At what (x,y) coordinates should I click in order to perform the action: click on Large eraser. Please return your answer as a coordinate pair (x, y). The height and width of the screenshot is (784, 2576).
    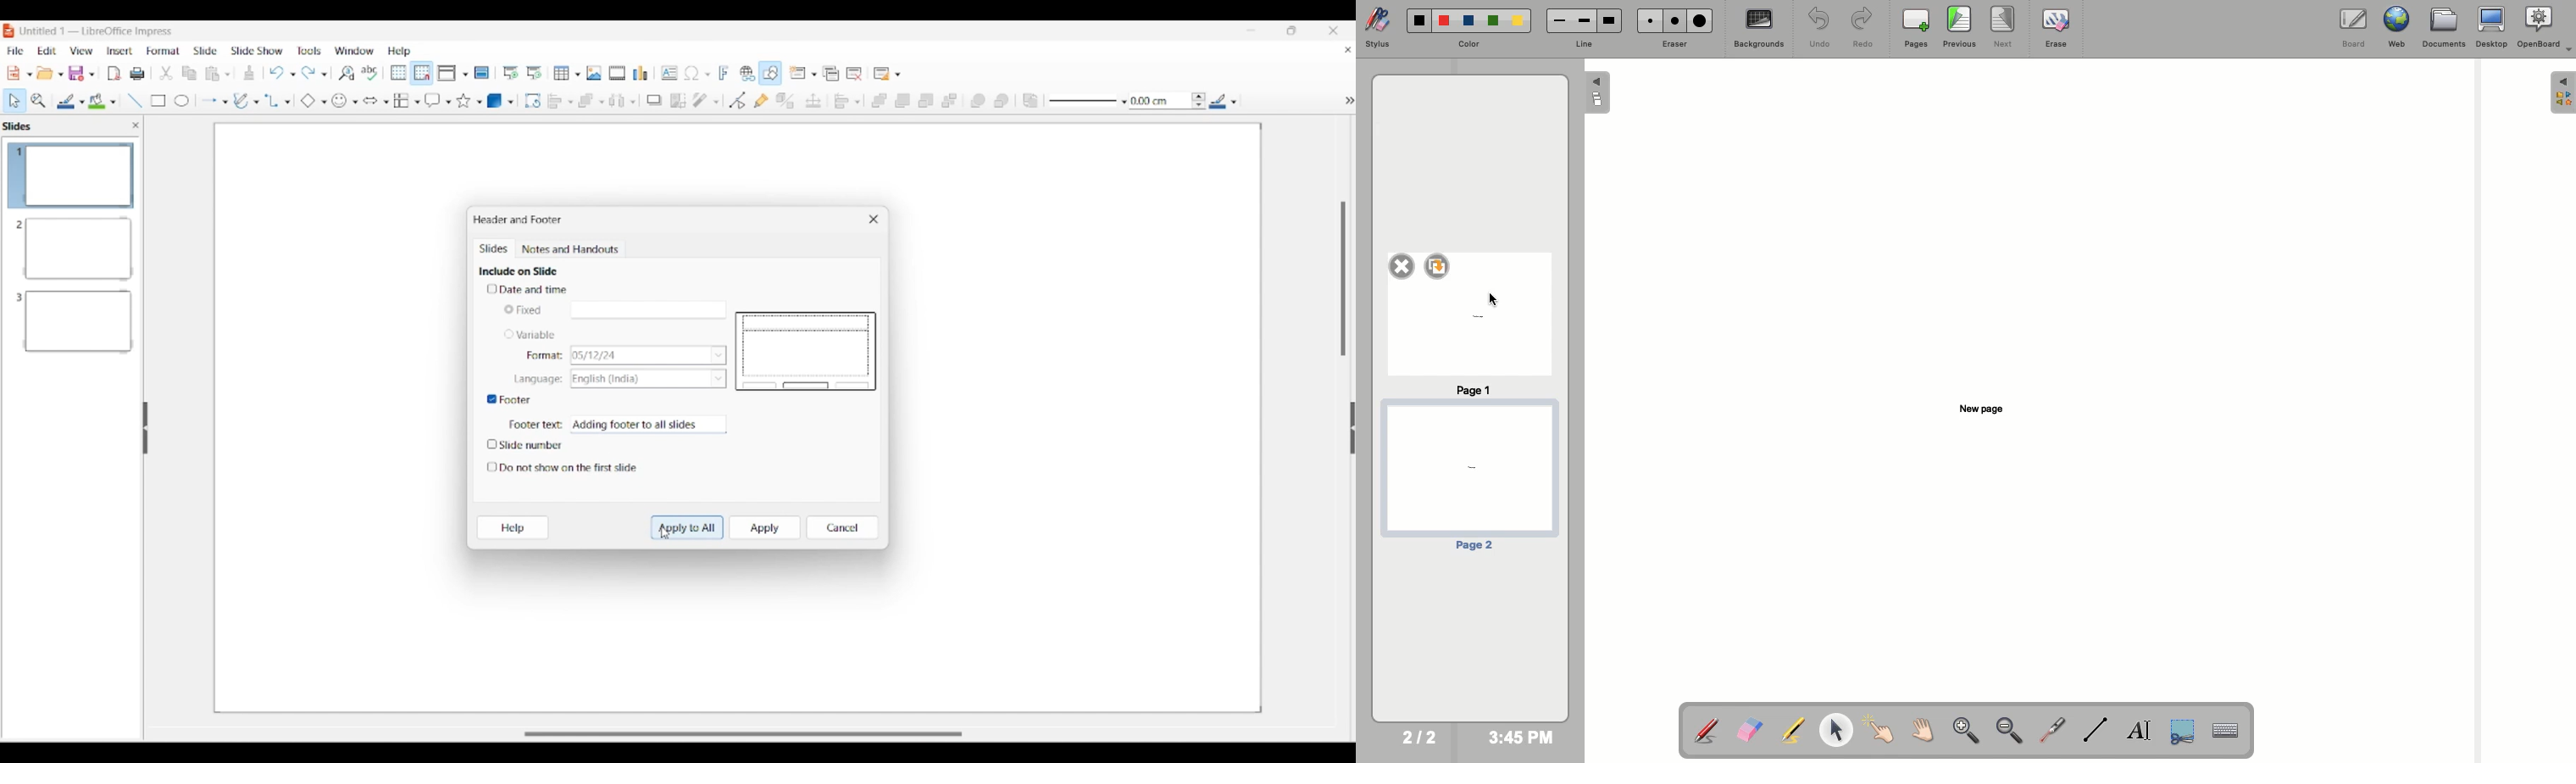
    Looking at the image, I should click on (1699, 20).